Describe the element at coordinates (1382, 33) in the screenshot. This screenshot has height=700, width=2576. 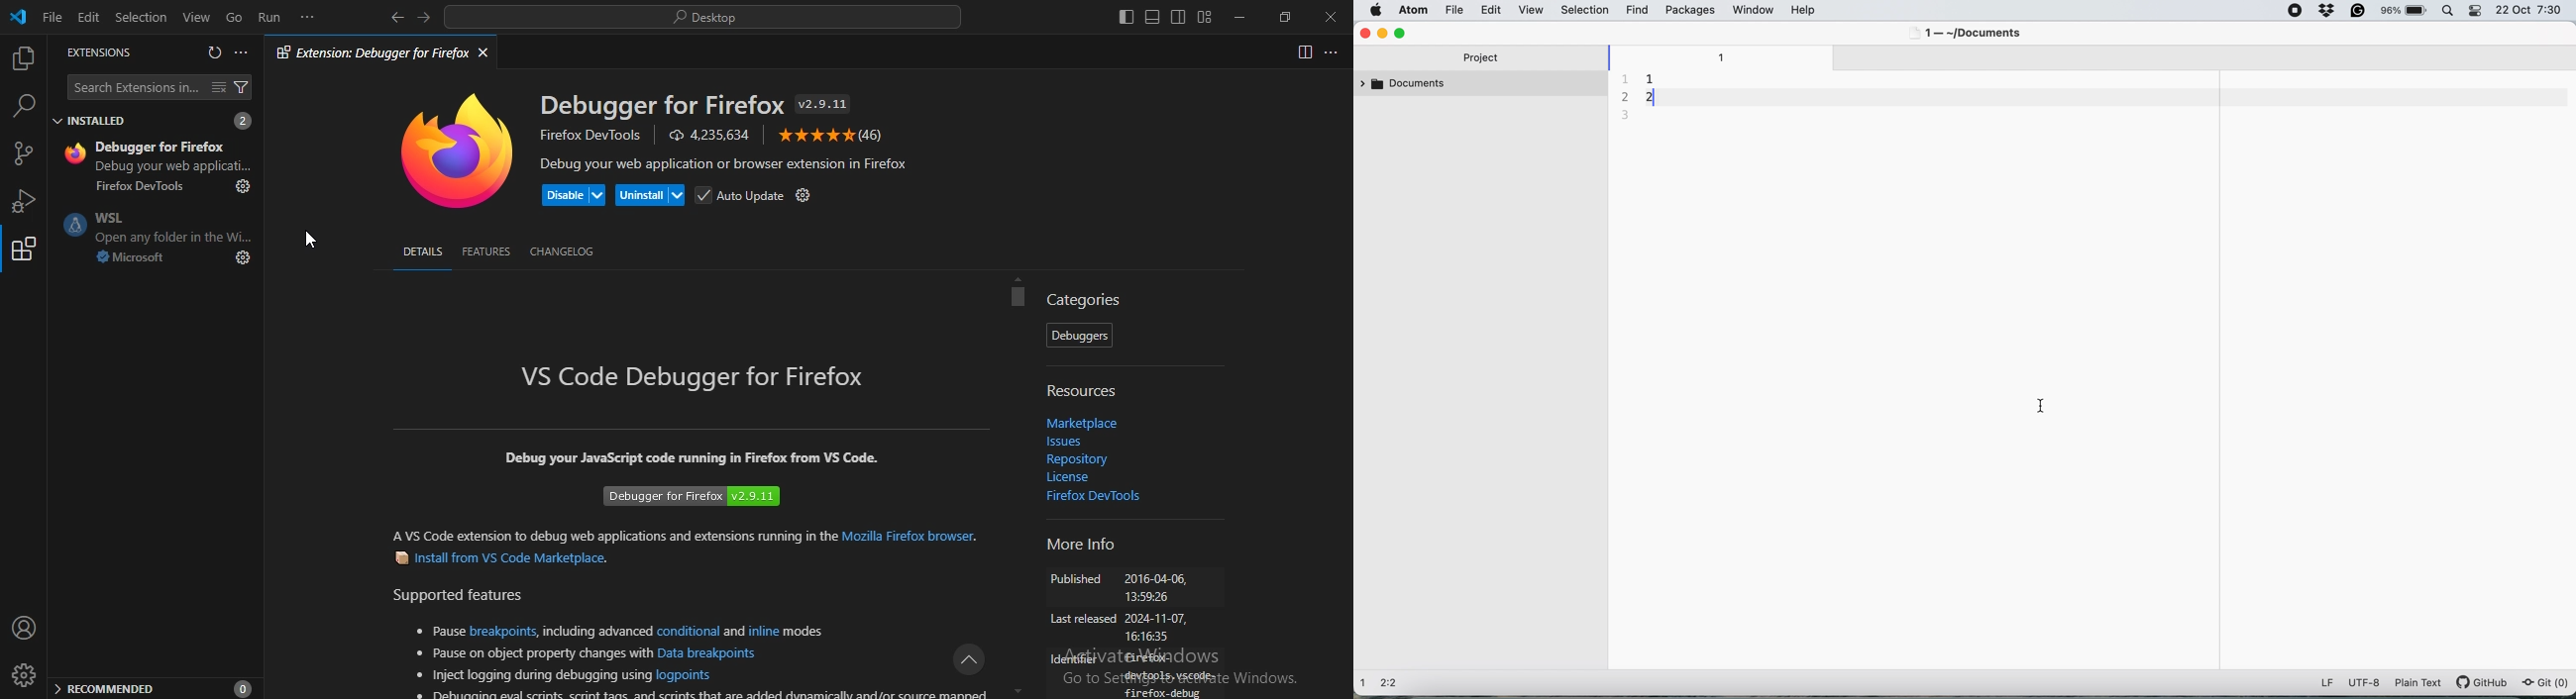
I see `minimise` at that location.